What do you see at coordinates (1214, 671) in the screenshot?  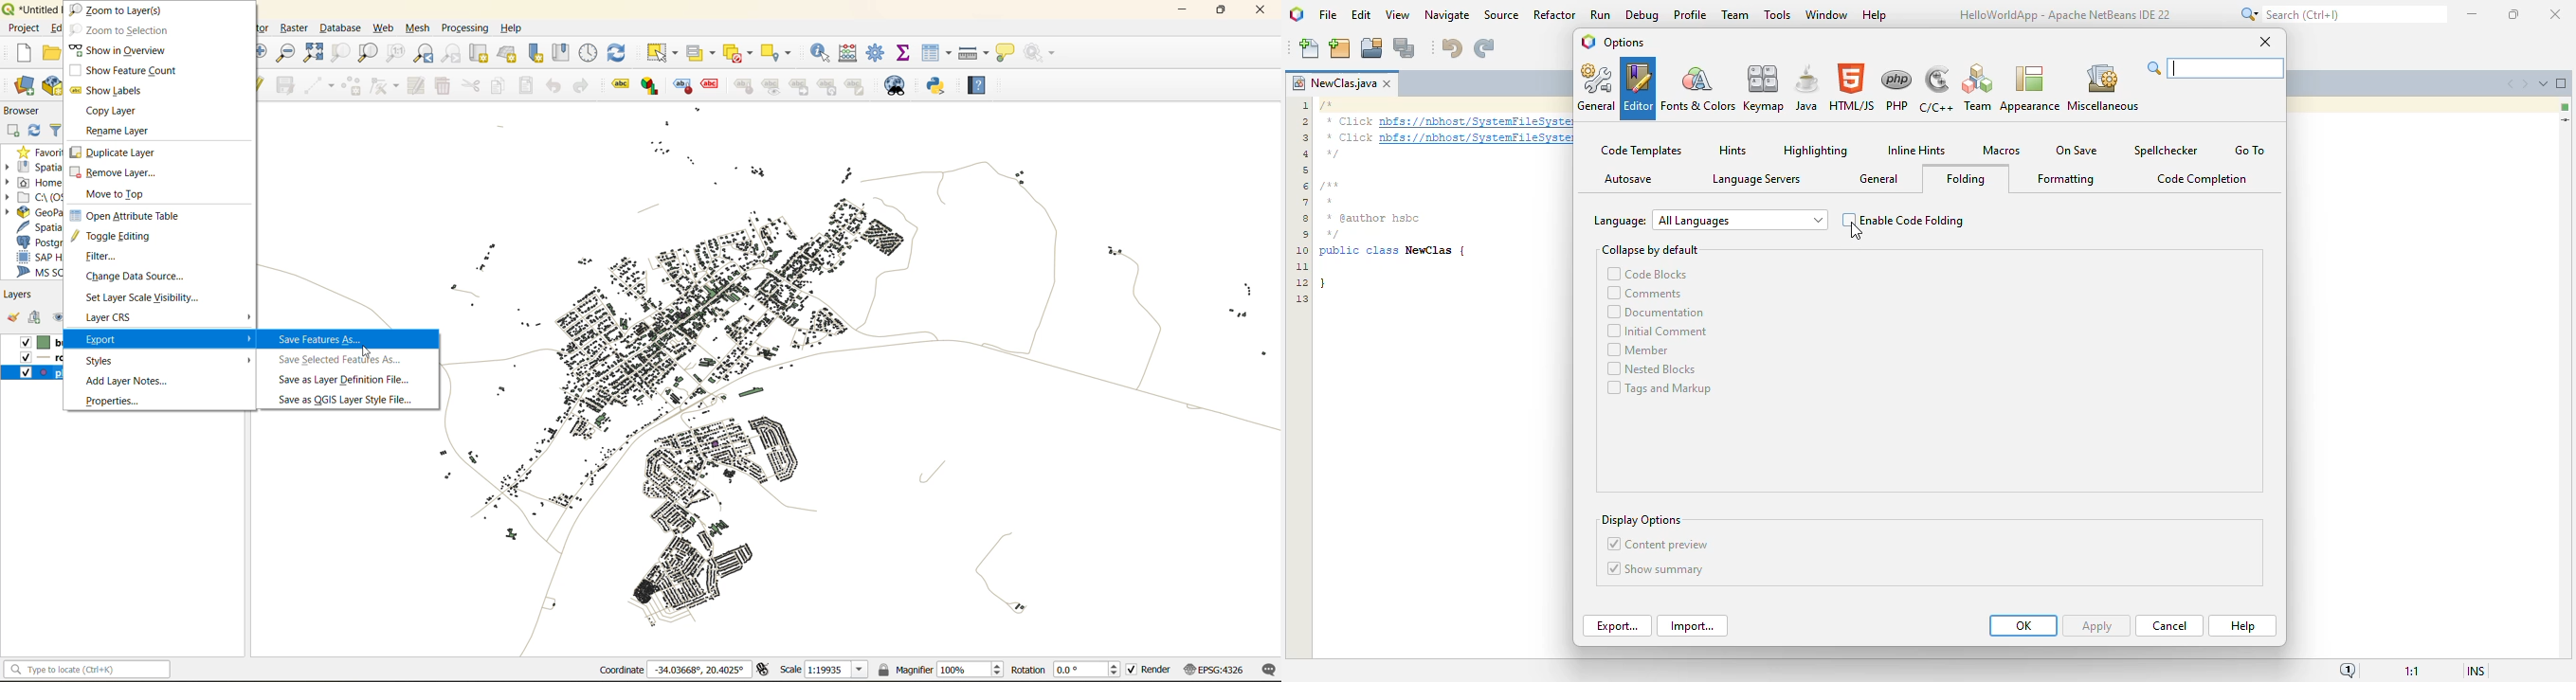 I see `crs` at bounding box center [1214, 671].